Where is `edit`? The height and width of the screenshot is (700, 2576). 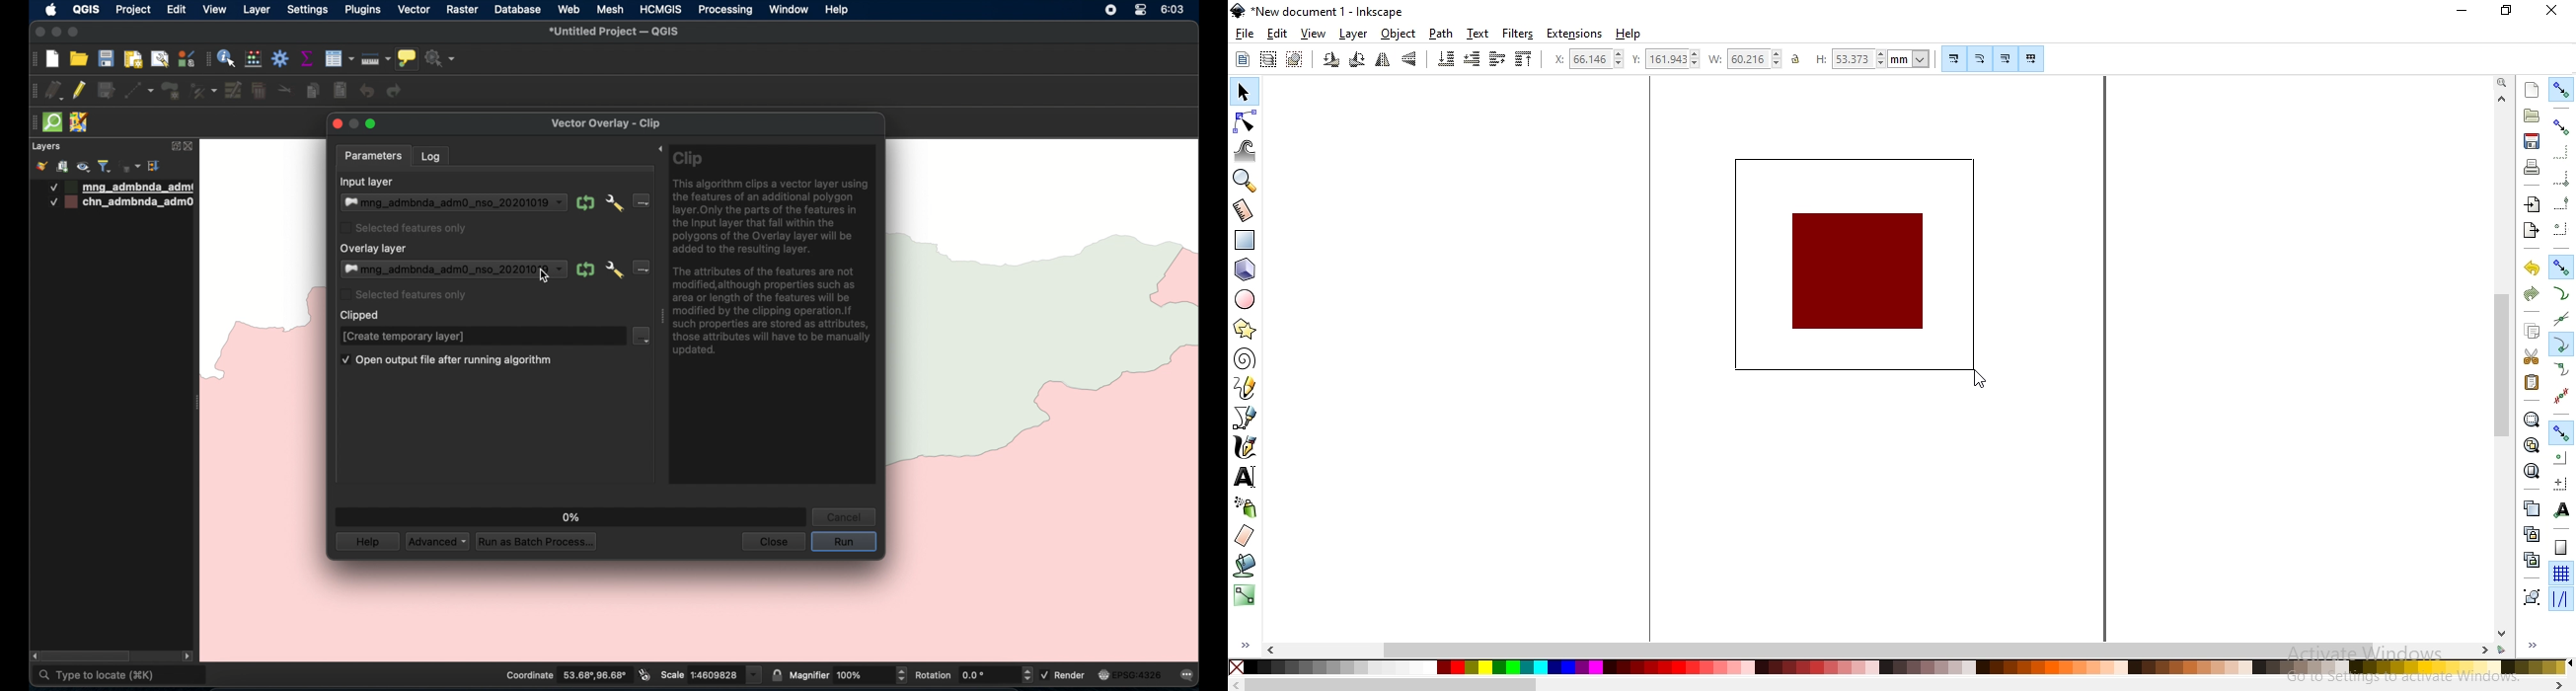
edit is located at coordinates (1277, 33).